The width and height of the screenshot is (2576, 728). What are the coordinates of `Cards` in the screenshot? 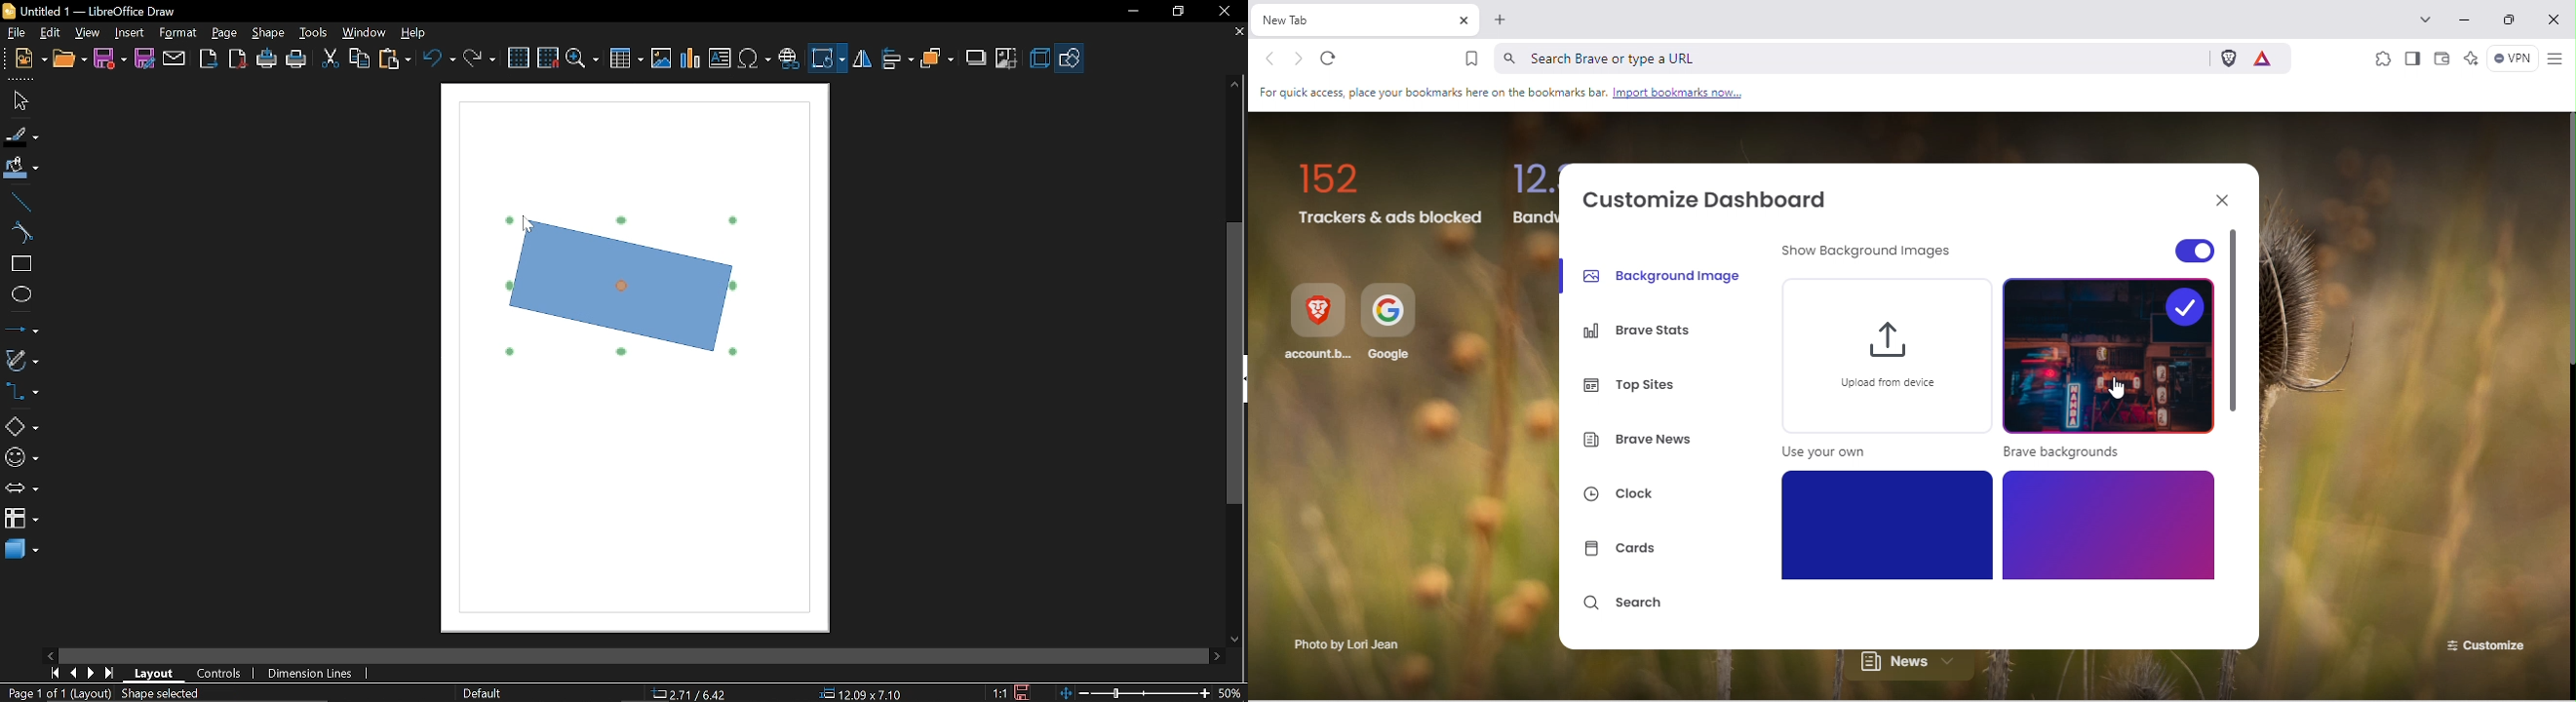 It's located at (1625, 550).